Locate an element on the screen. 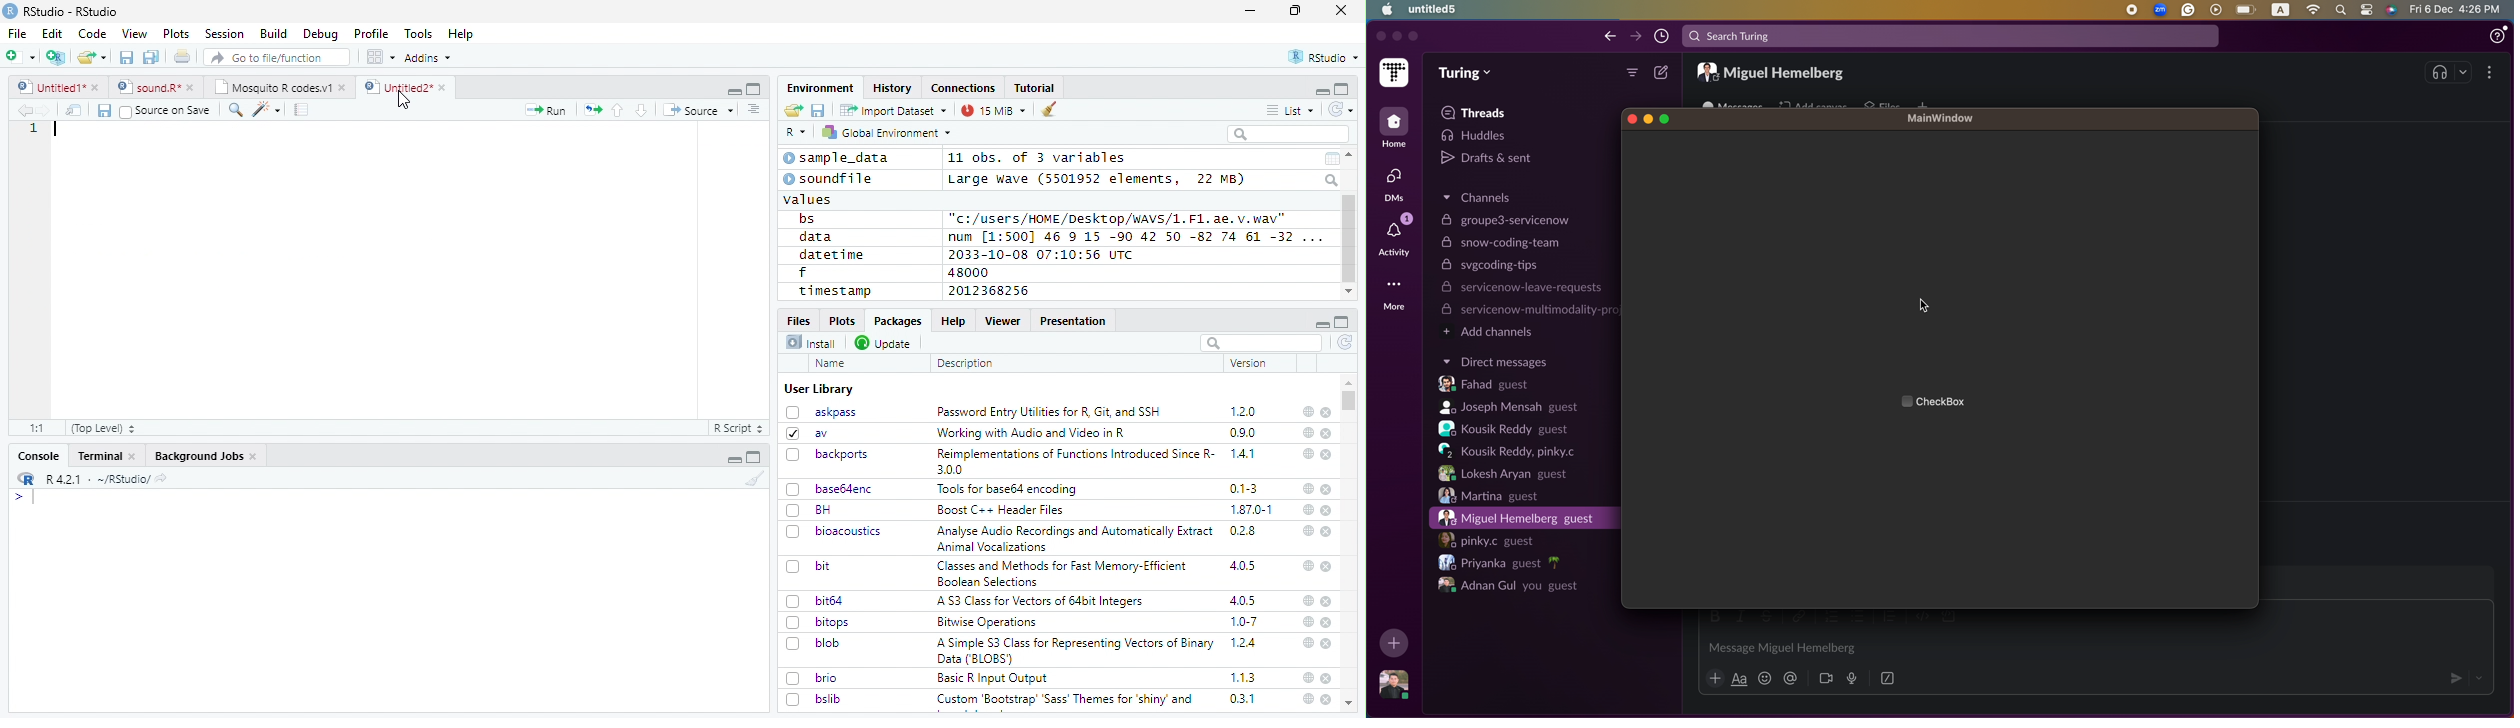 The height and width of the screenshot is (728, 2520). Plots is located at coordinates (176, 34).